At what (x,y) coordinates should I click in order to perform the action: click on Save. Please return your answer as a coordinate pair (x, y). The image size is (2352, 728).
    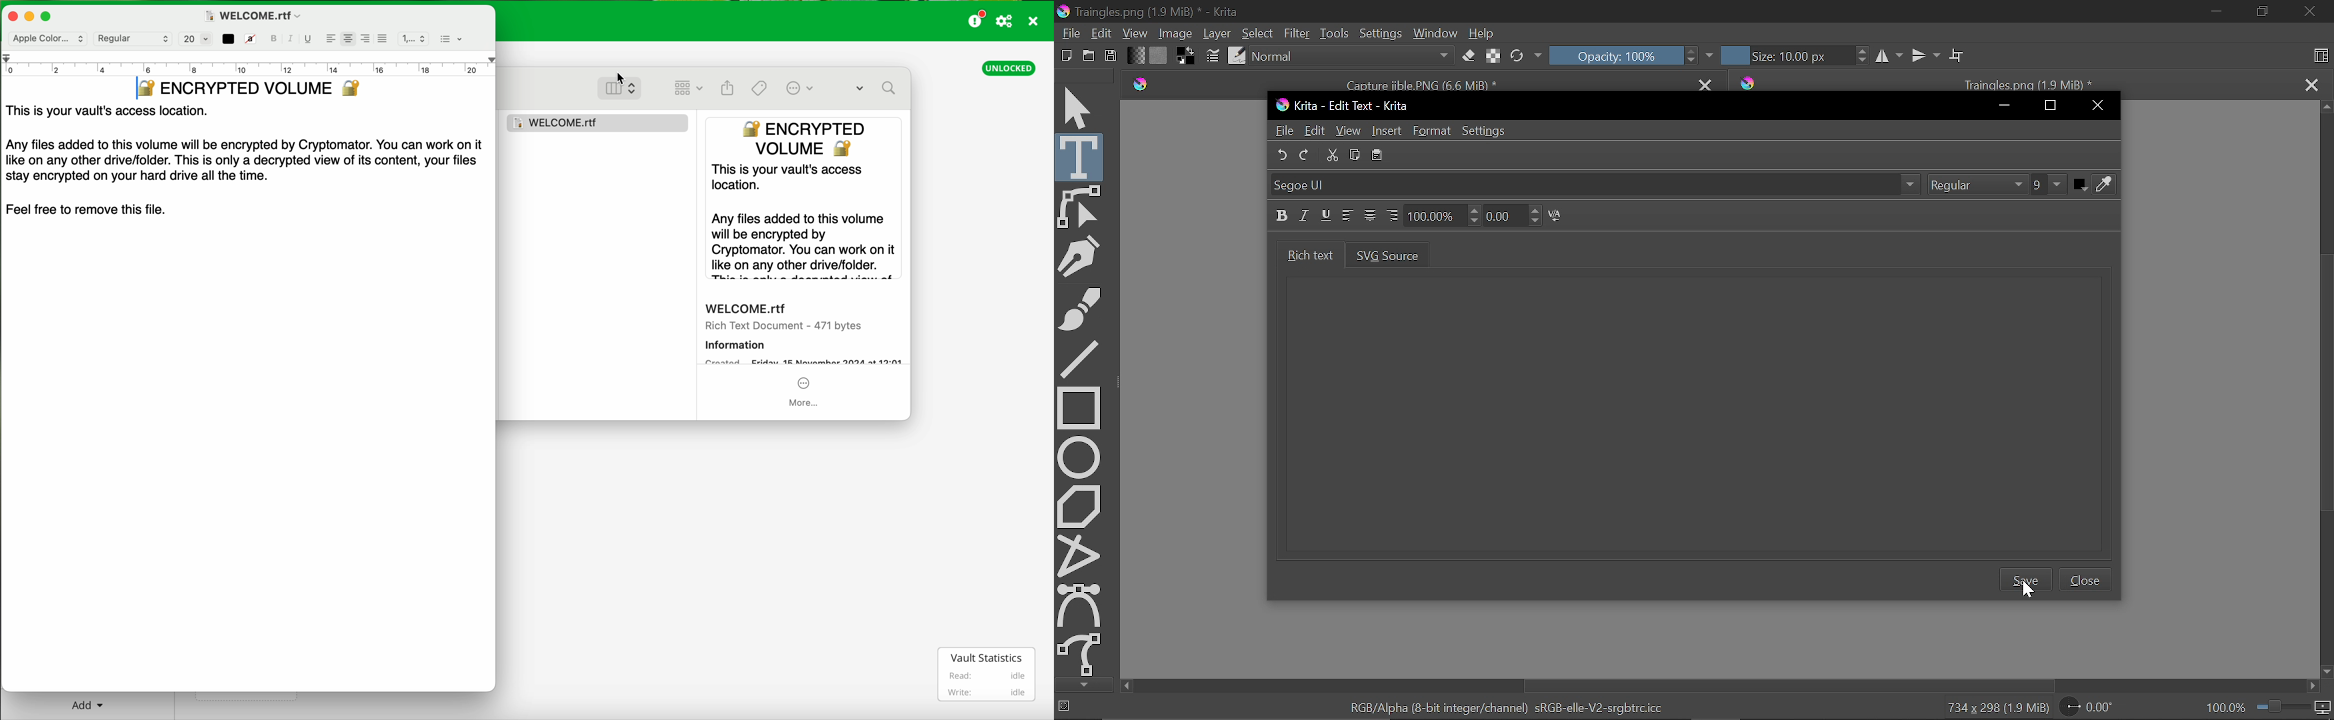
    Looking at the image, I should click on (1111, 54).